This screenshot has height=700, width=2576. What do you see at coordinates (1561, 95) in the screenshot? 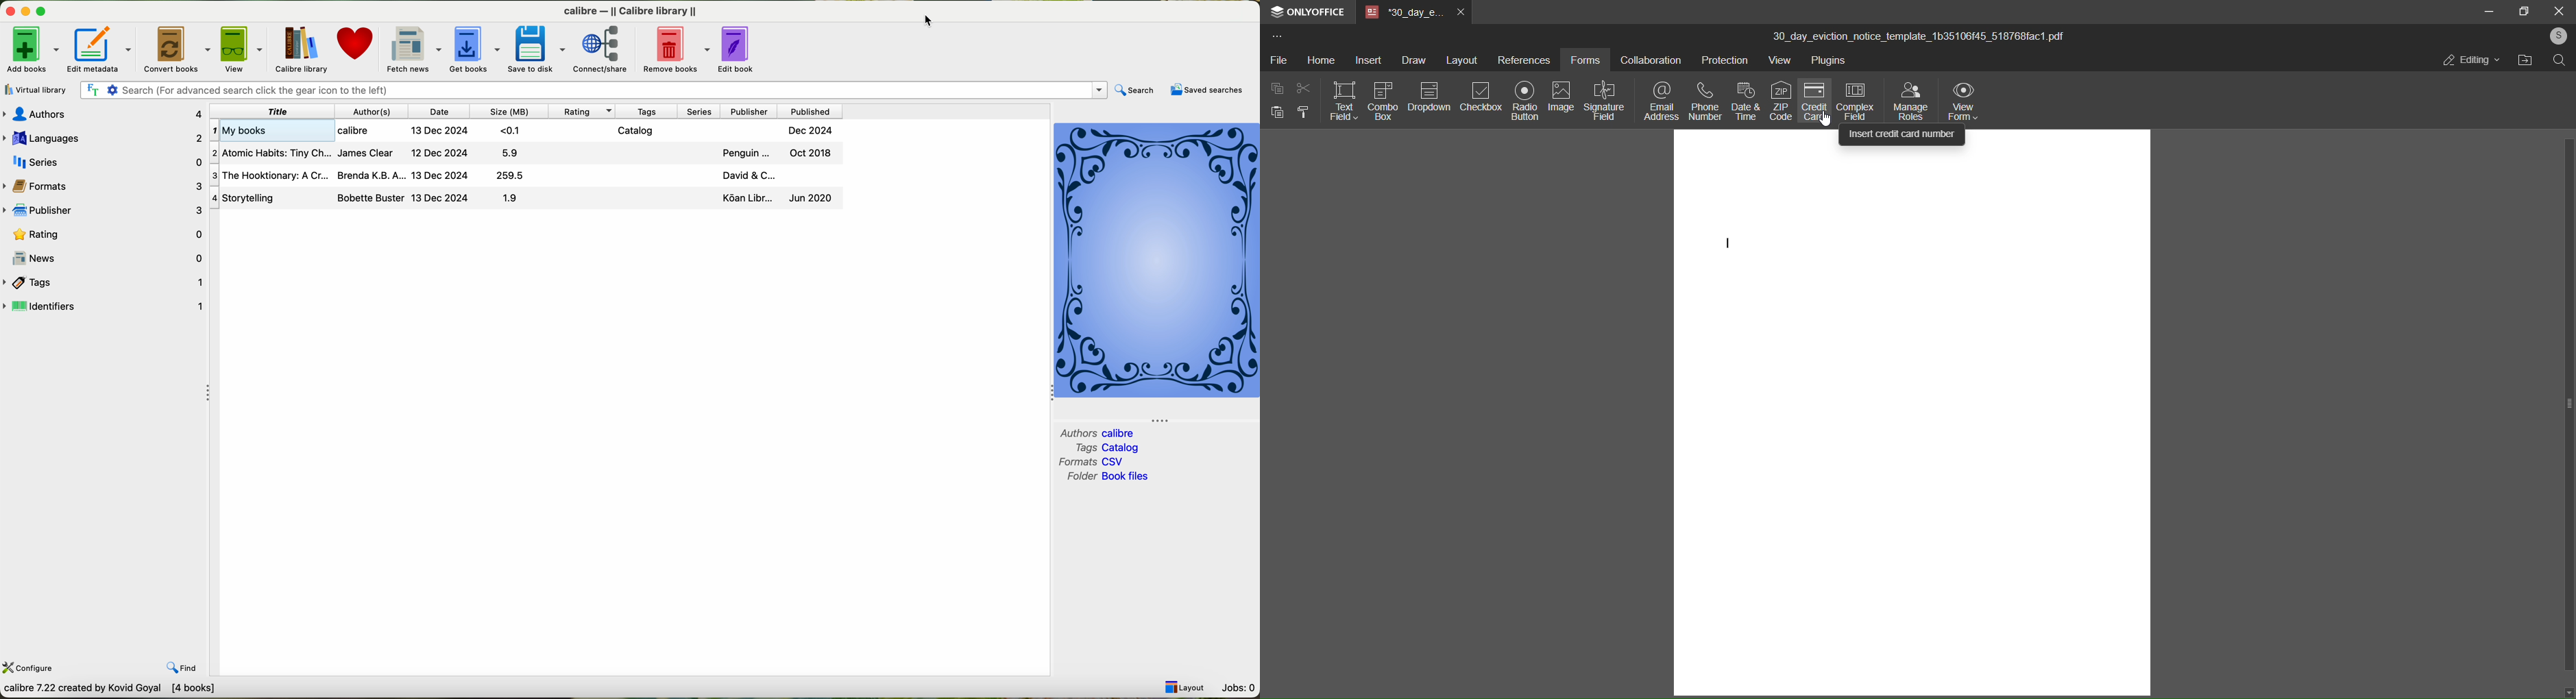
I see `image` at bounding box center [1561, 95].